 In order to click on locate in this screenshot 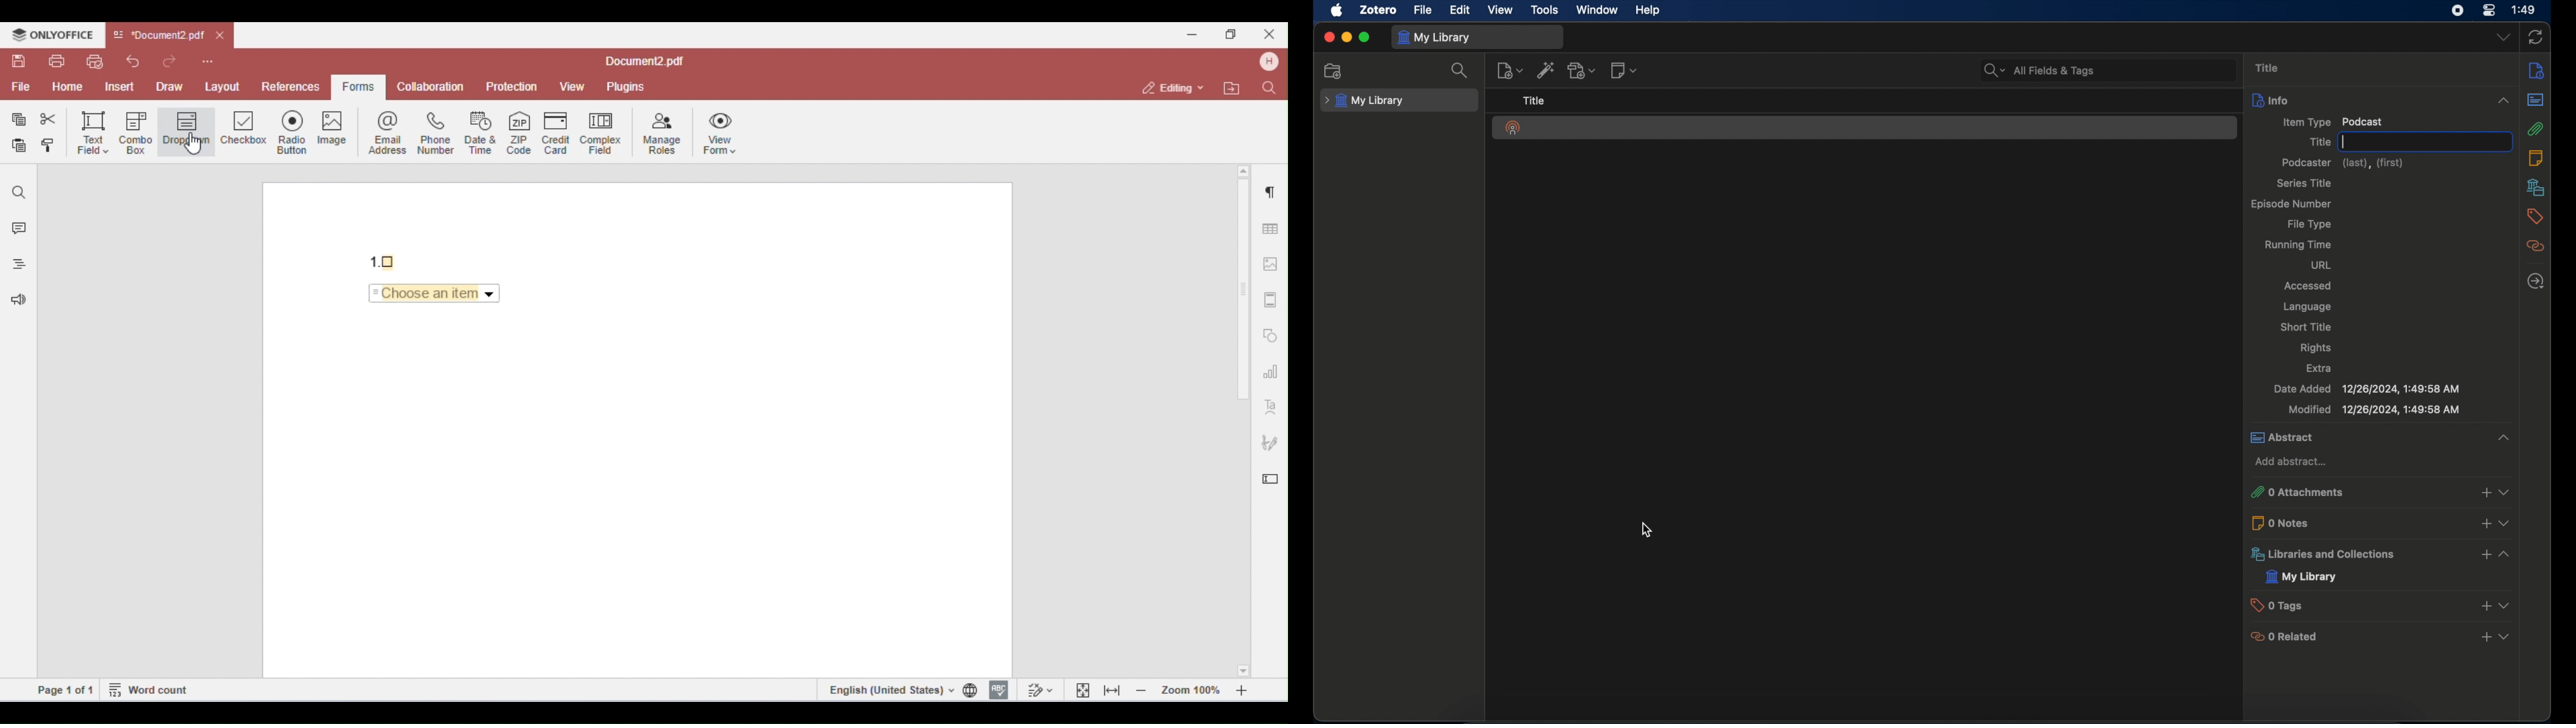, I will do `click(2535, 282)`.